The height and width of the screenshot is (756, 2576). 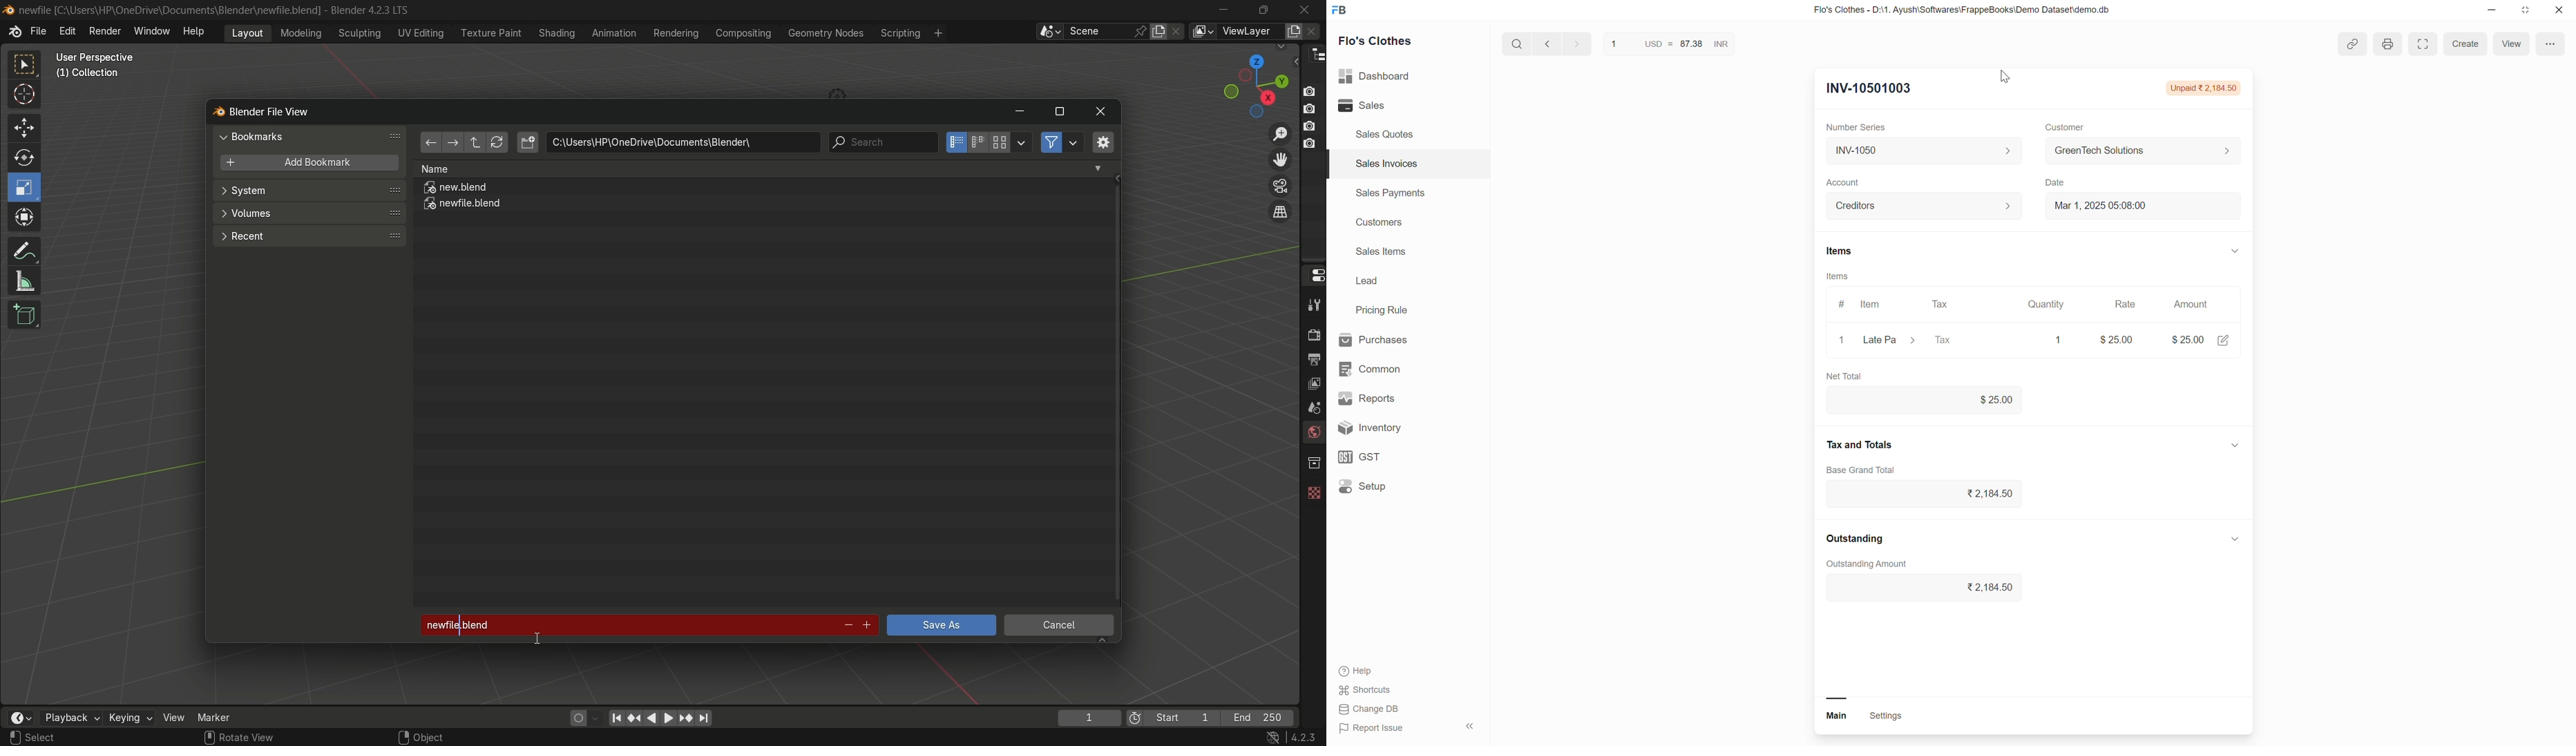 I want to click on unpaid 2,184.50, so click(x=2201, y=87).